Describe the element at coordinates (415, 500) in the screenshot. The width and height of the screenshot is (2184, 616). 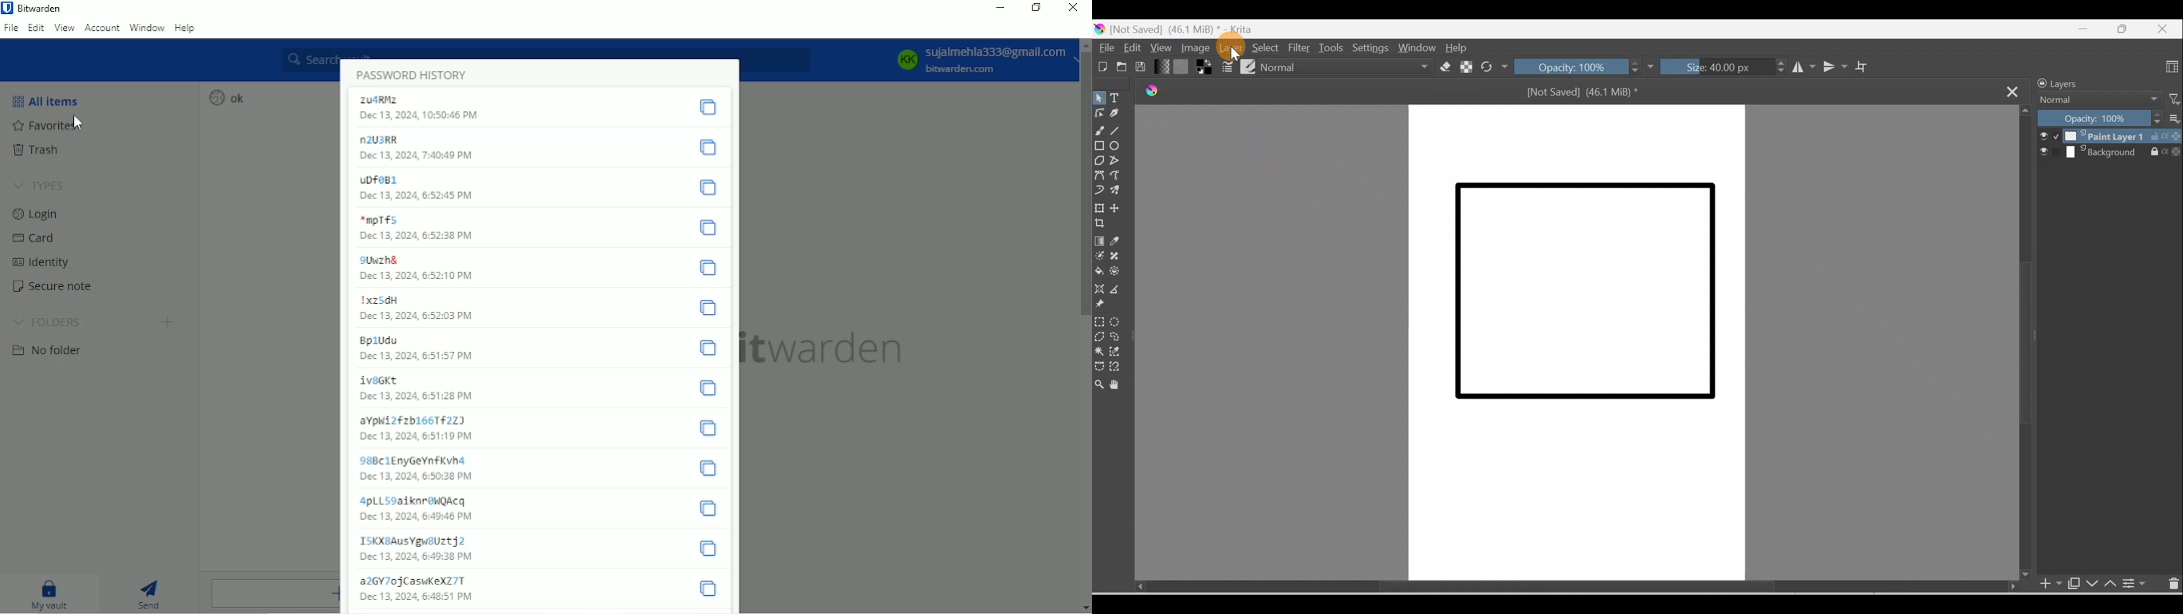
I see `4pLL59aiknr0WQAcq` at that location.